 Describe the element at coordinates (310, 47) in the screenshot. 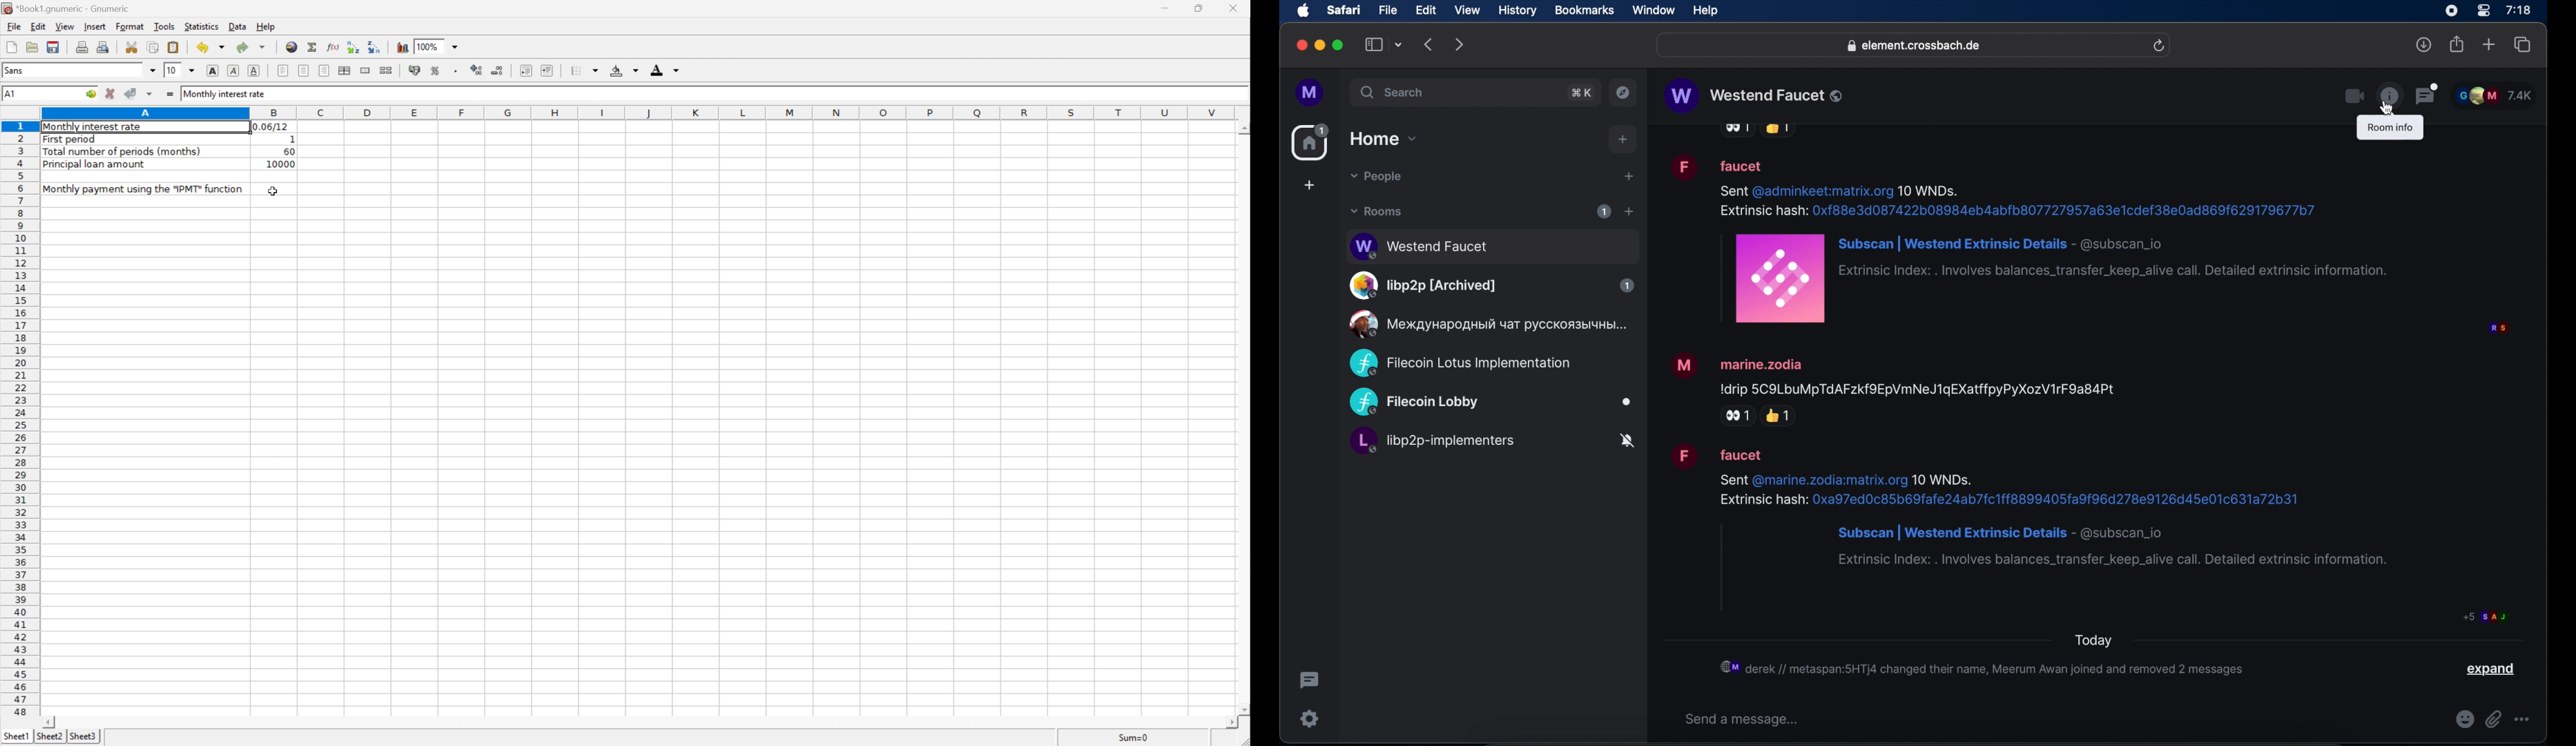

I see `Sum in current cell` at that location.